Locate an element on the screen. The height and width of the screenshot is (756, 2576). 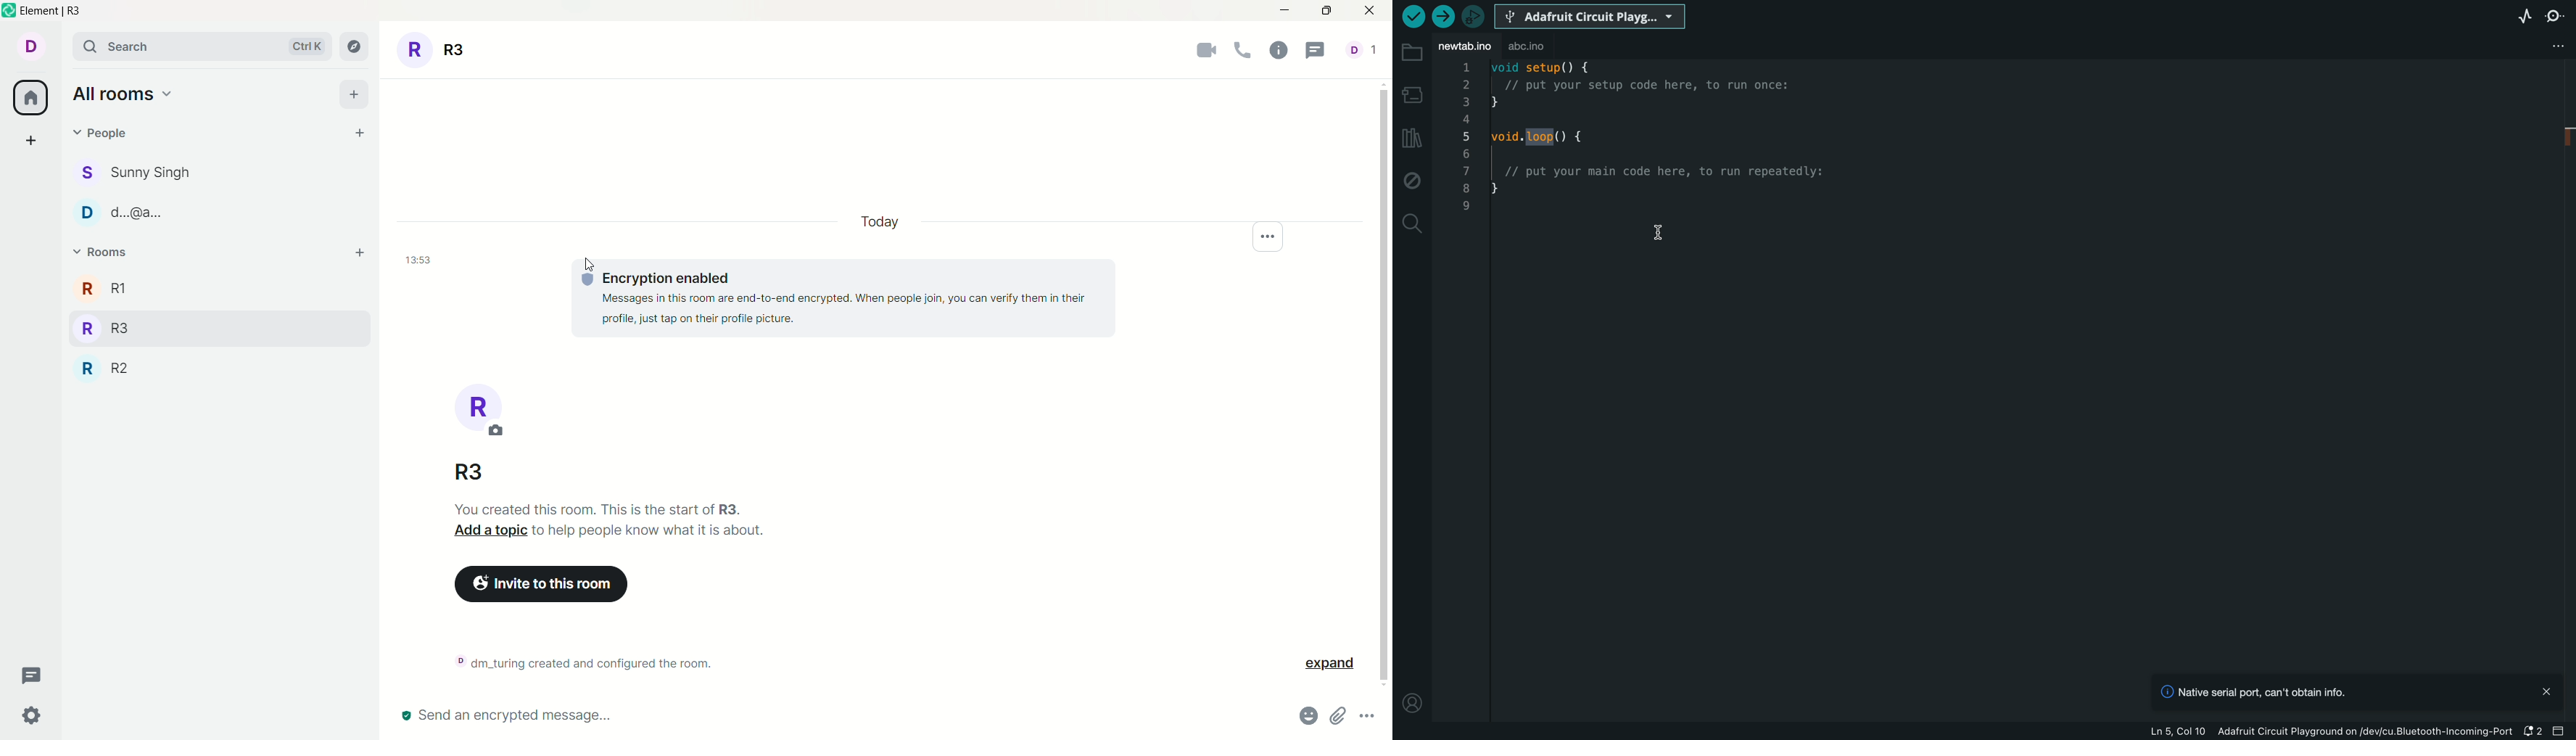
options is located at coordinates (1363, 716).